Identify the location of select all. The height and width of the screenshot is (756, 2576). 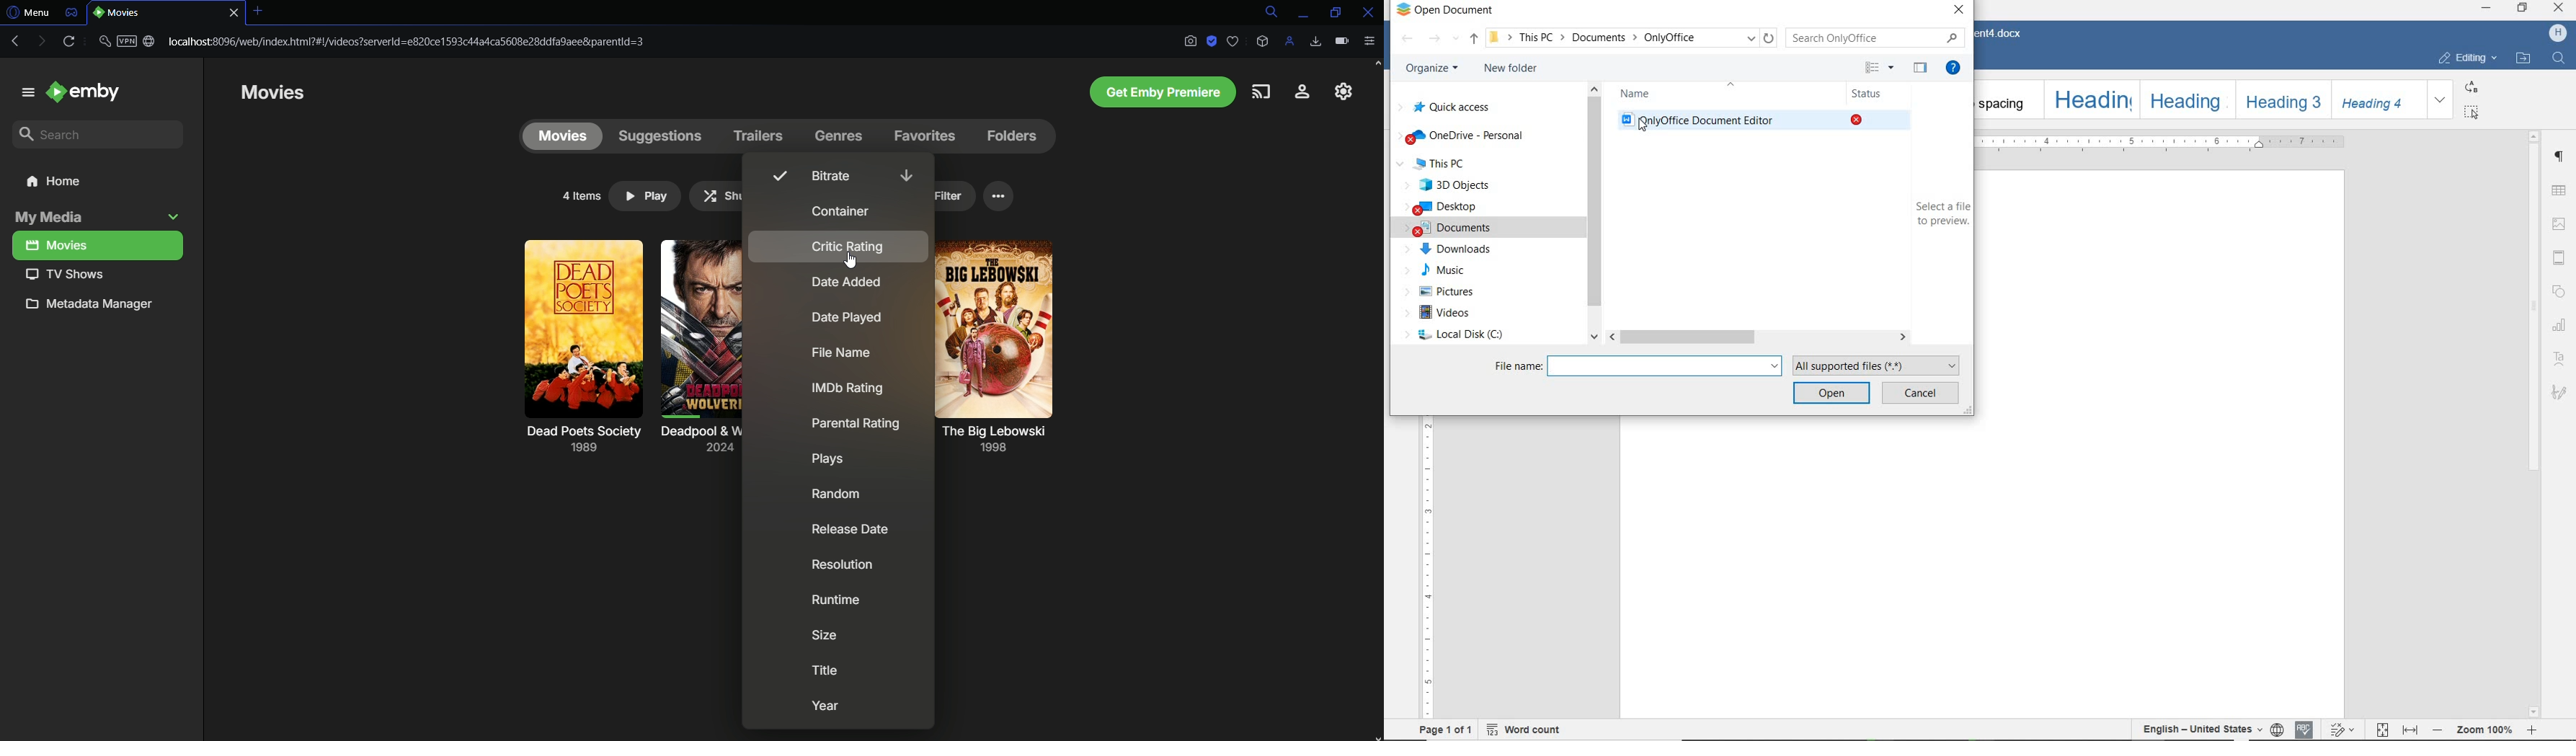
(2472, 112).